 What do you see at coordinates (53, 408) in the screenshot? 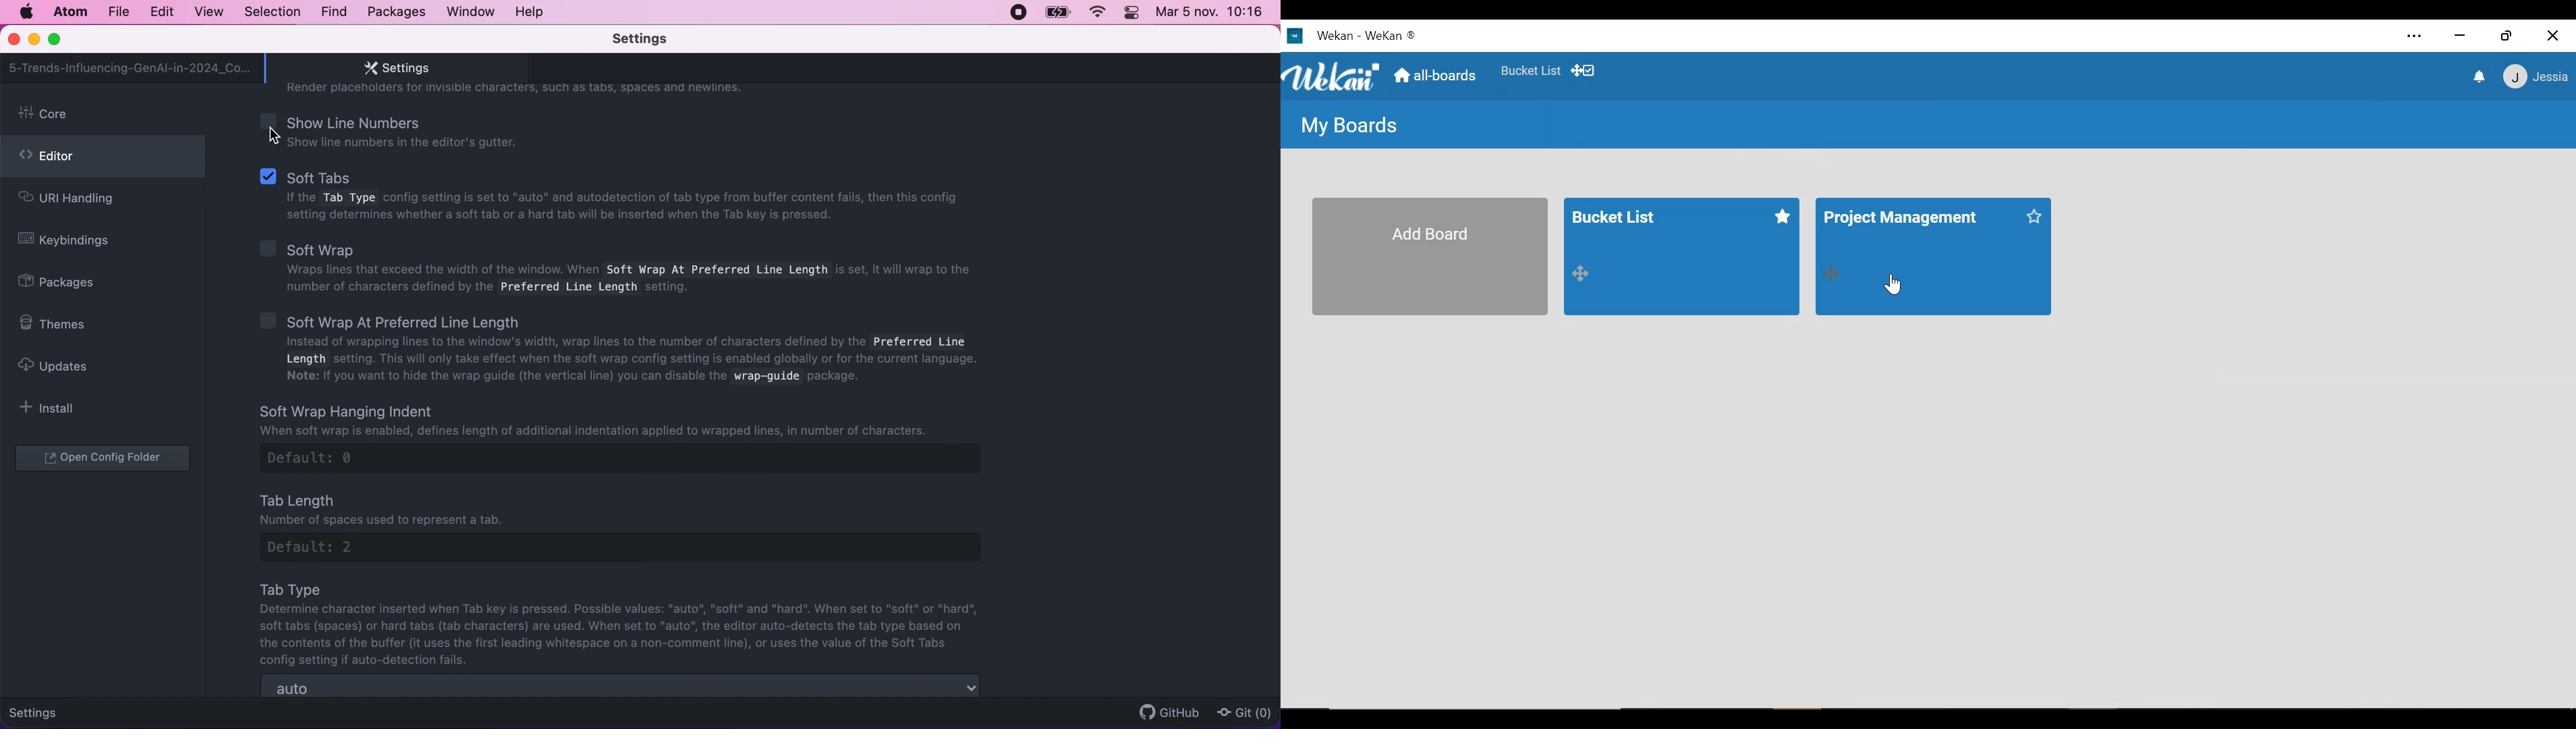
I see `install` at bounding box center [53, 408].